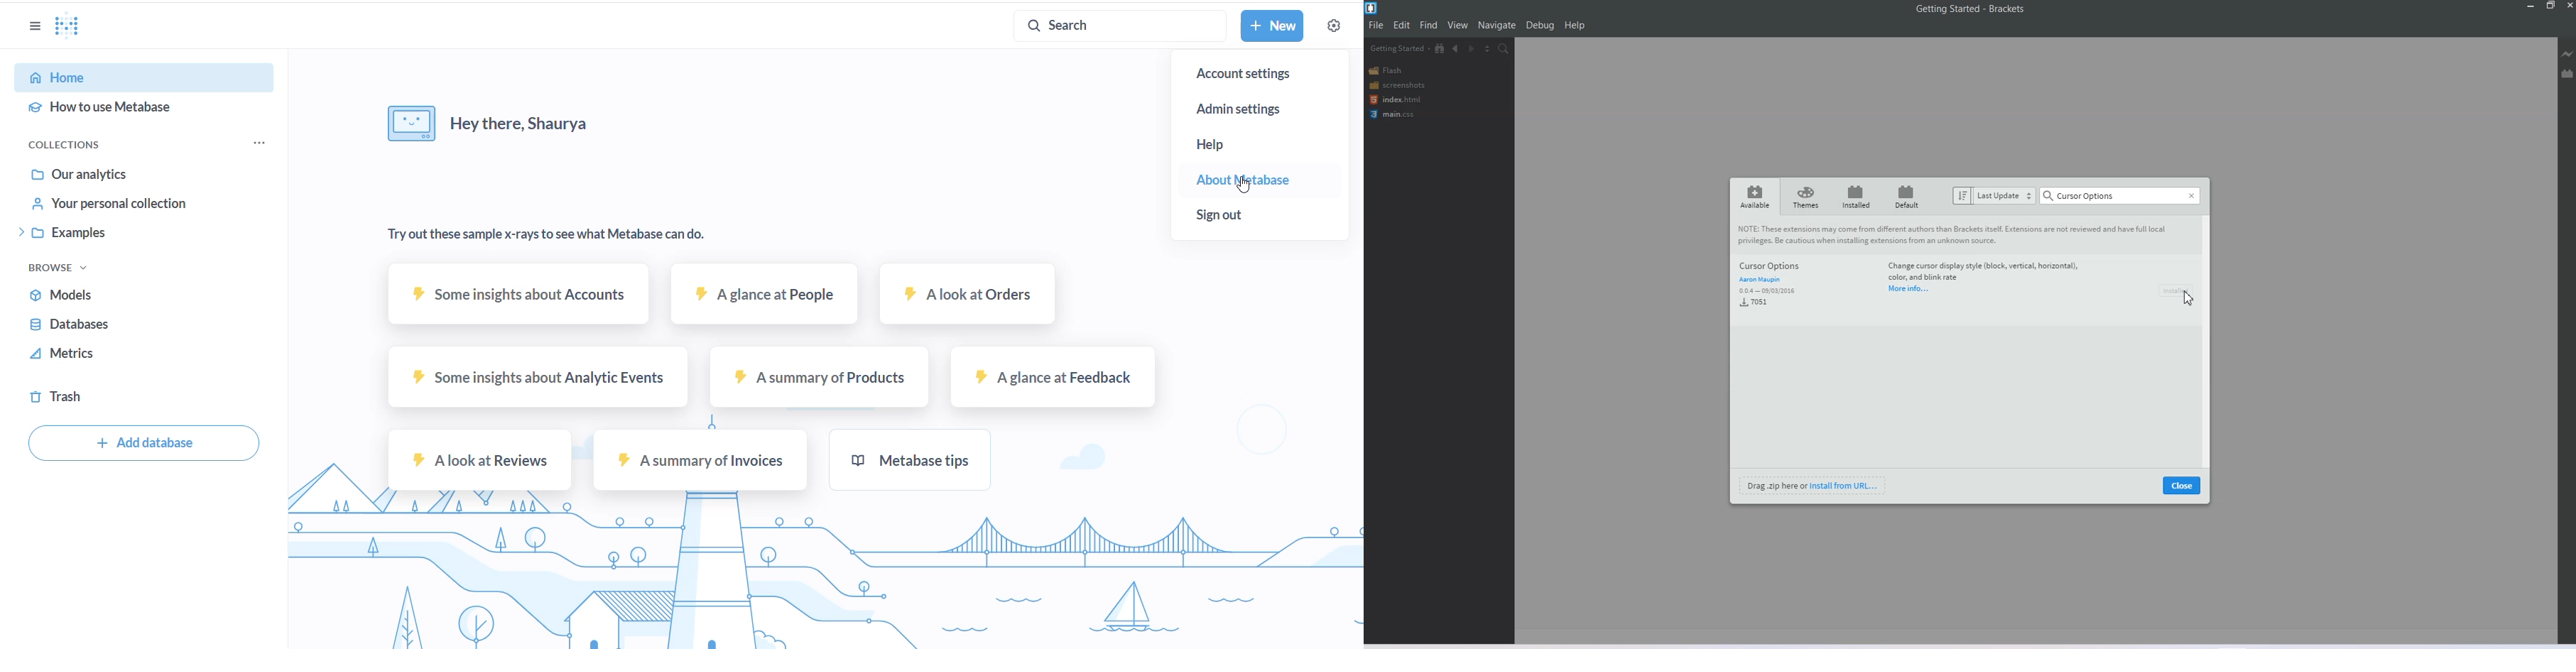  Describe the element at coordinates (2568, 73) in the screenshot. I see `Extension Manager` at that location.